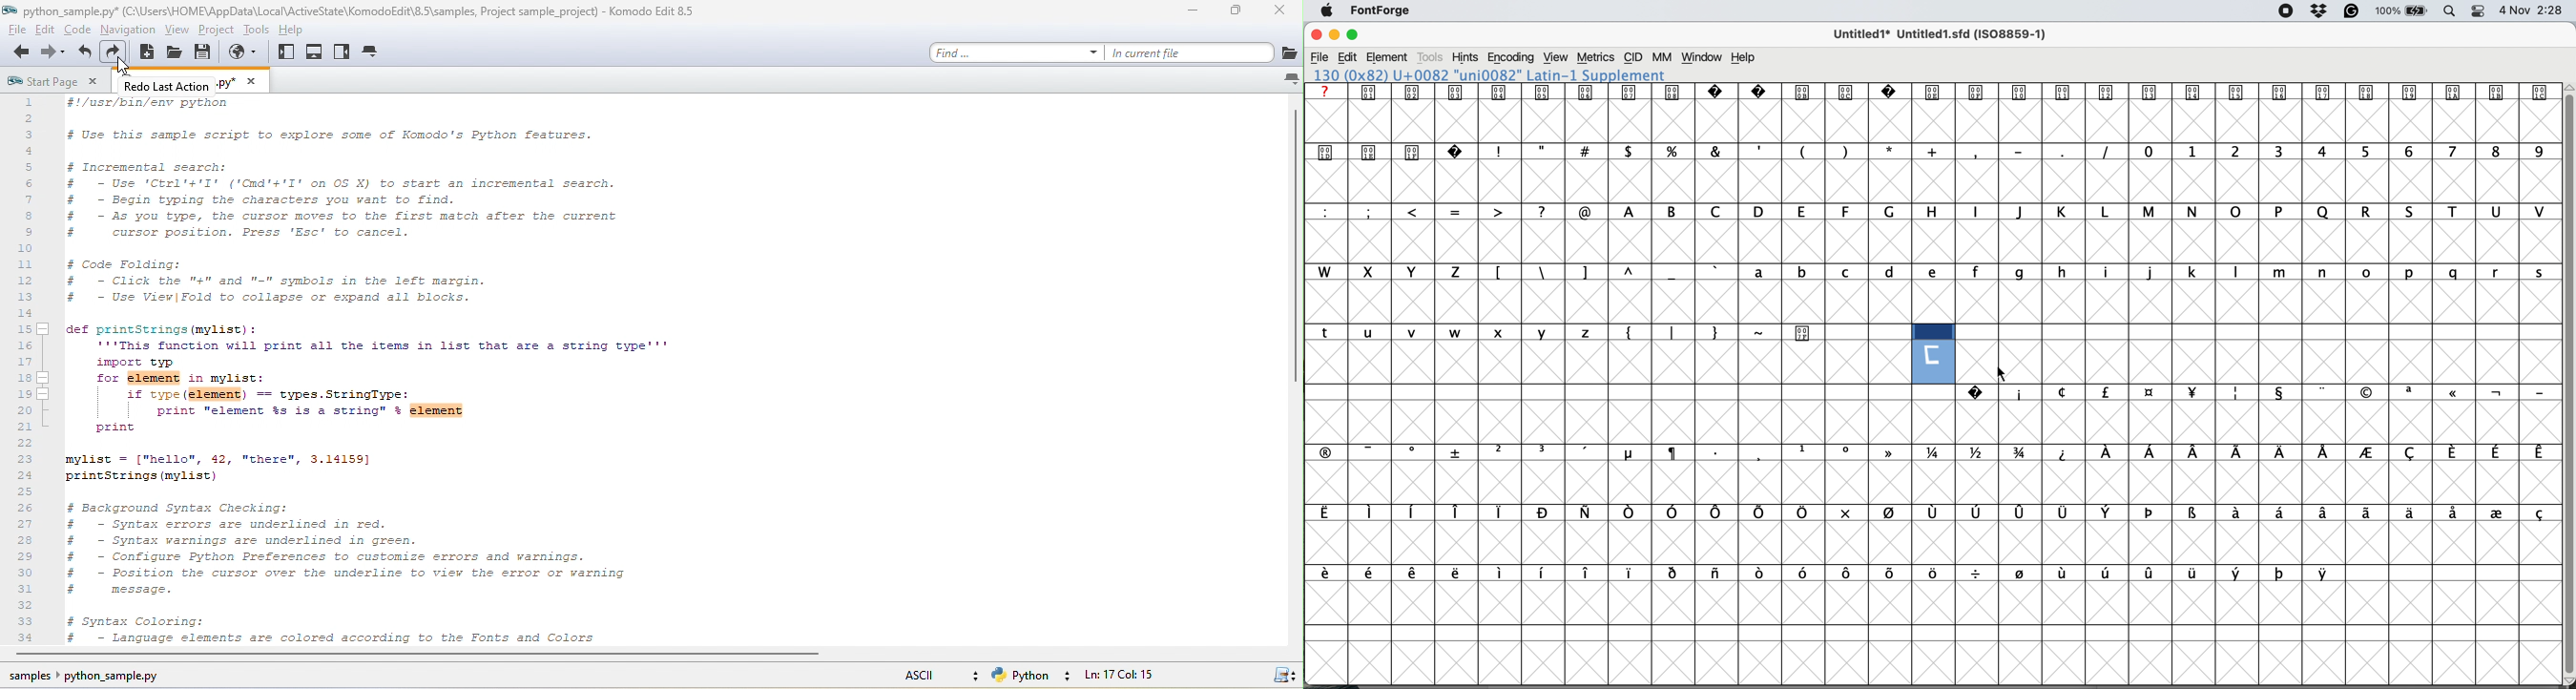 This screenshot has height=700, width=2576. What do you see at coordinates (1932, 93) in the screenshot?
I see `Glyph Slots` at bounding box center [1932, 93].